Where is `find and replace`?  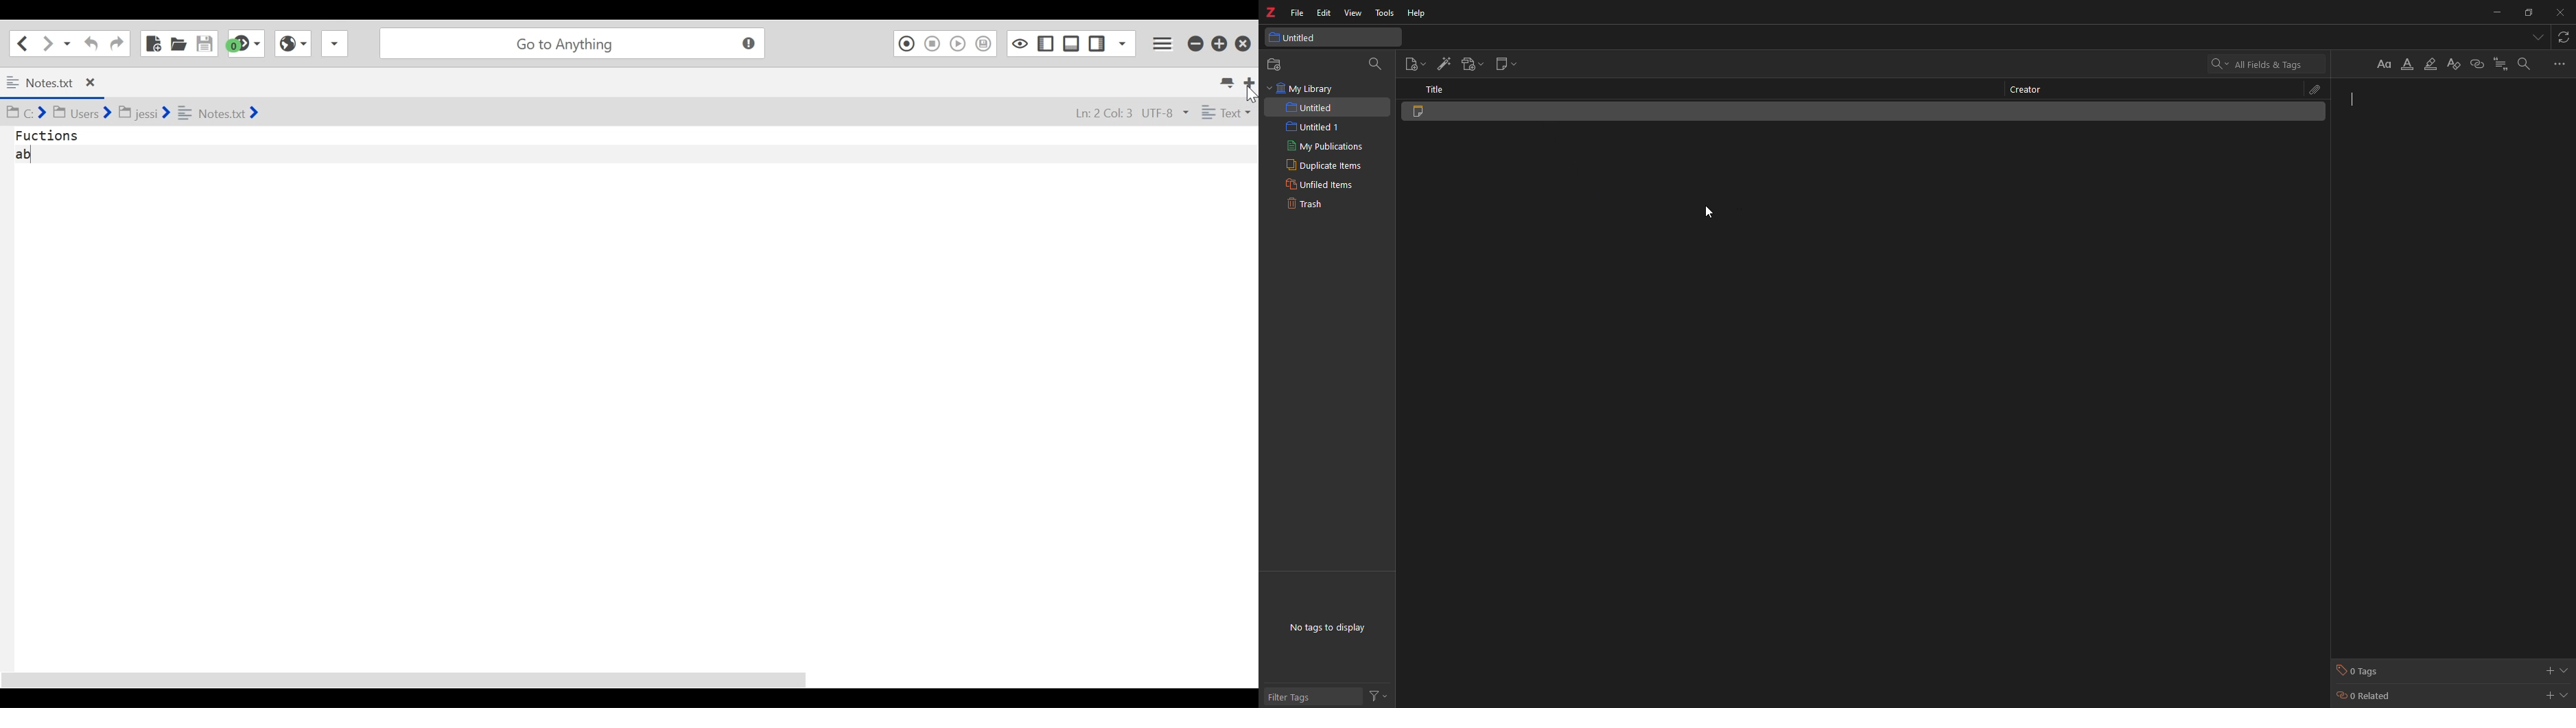
find and replace is located at coordinates (2527, 62).